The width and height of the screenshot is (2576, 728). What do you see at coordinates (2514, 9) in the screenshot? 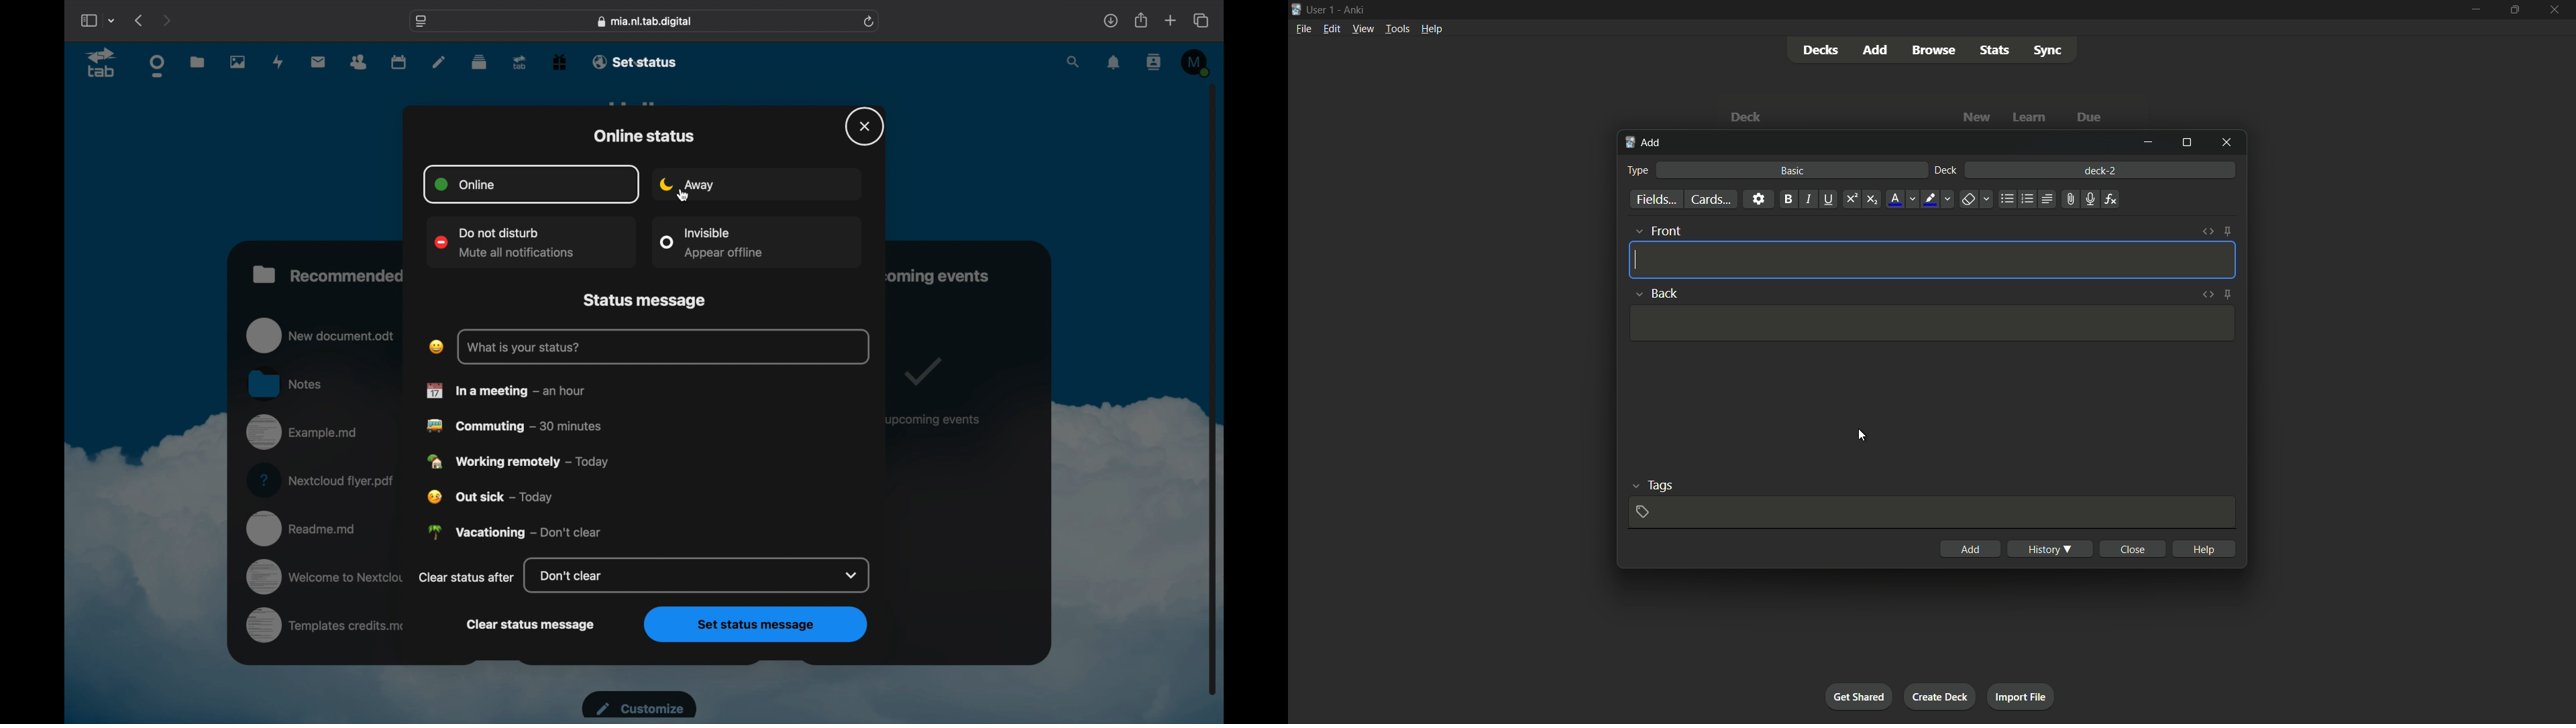
I see `maximize` at bounding box center [2514, 9].